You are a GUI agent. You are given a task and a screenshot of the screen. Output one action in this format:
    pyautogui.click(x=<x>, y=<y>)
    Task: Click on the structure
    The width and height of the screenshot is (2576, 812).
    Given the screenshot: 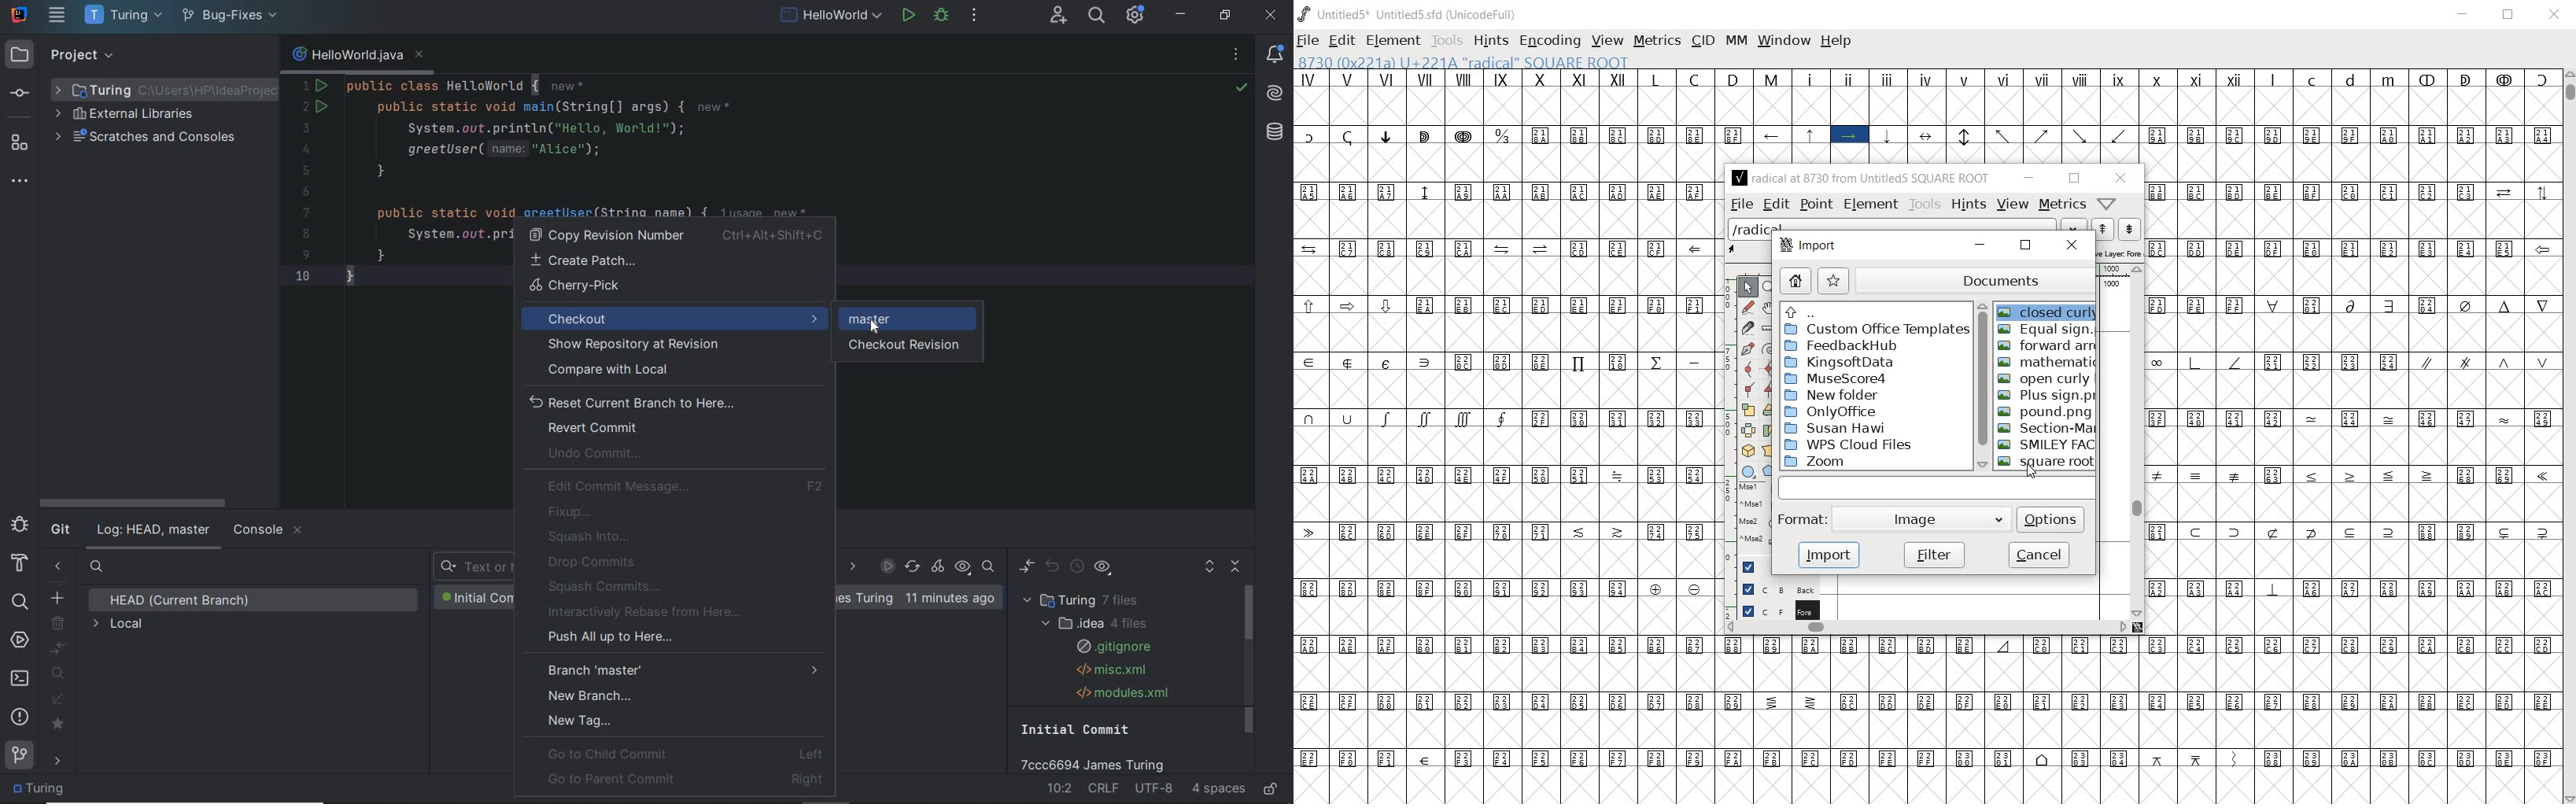 What is the action you would take?
    pyautogui.click(x=20, y=143)
    